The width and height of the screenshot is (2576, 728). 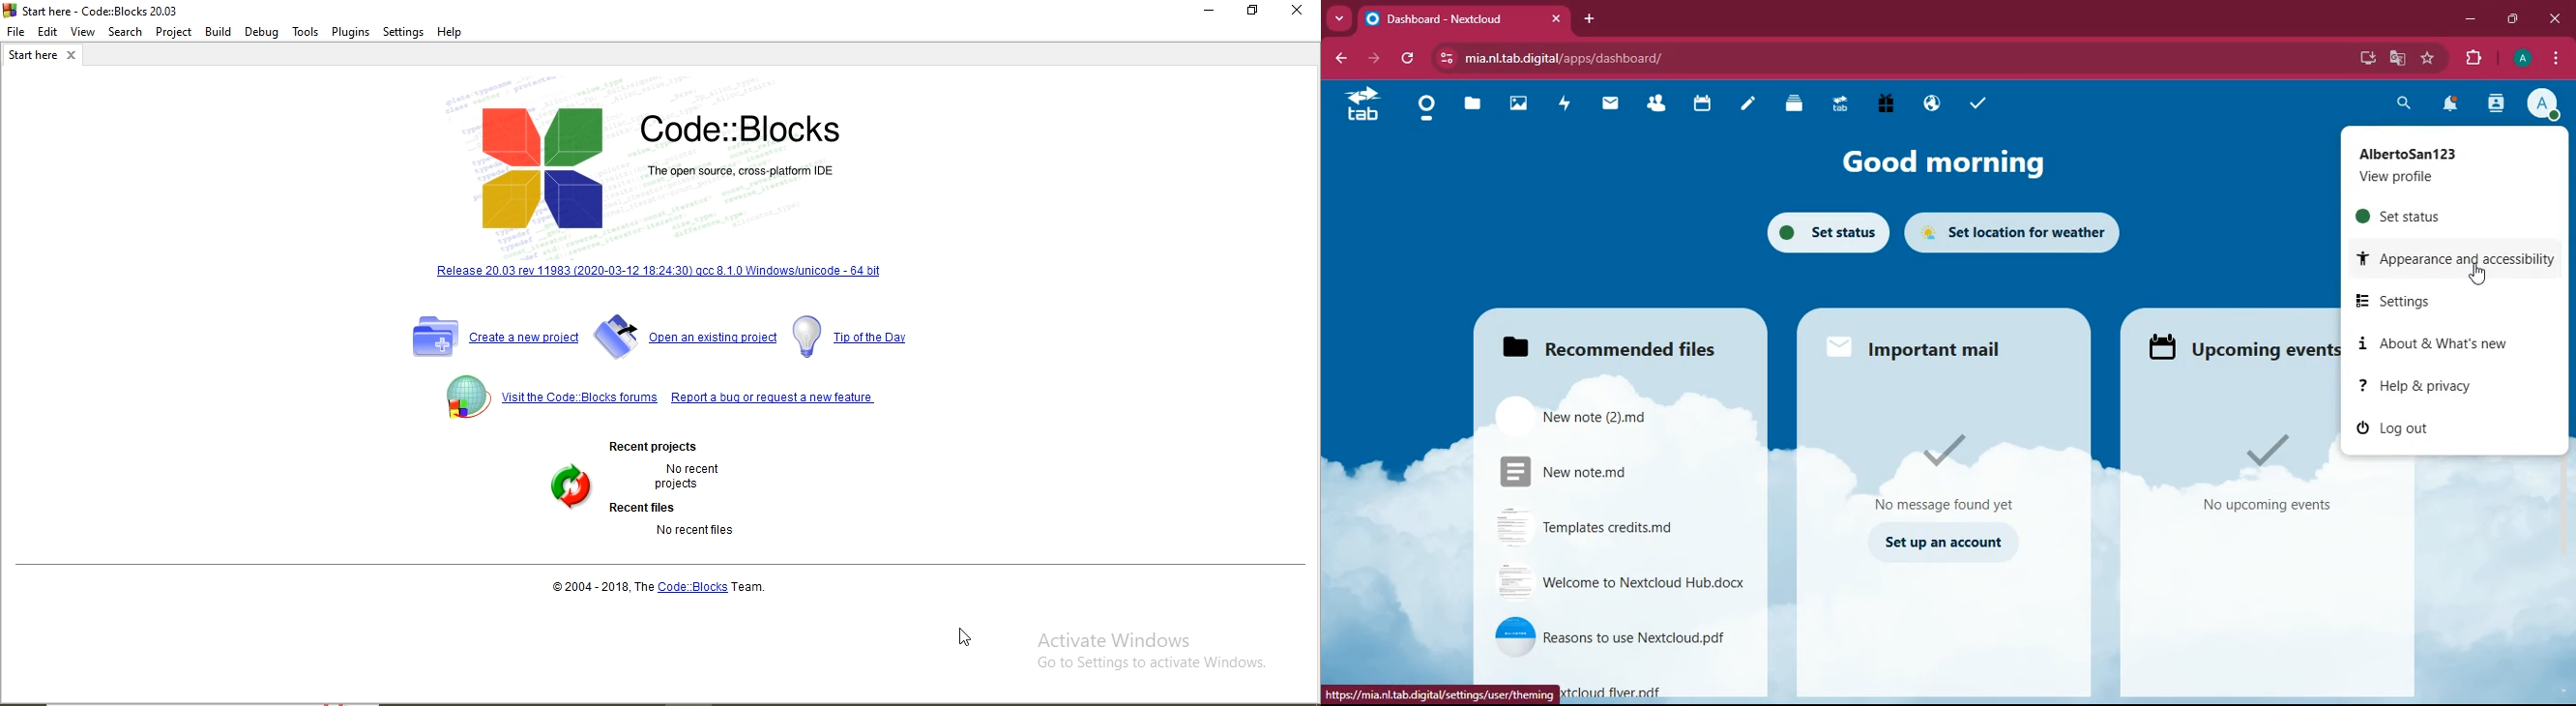 What do you see at coordinates (2475, 279) in the screenshot?
I see `cursor` at bounding box center [2475, 279].